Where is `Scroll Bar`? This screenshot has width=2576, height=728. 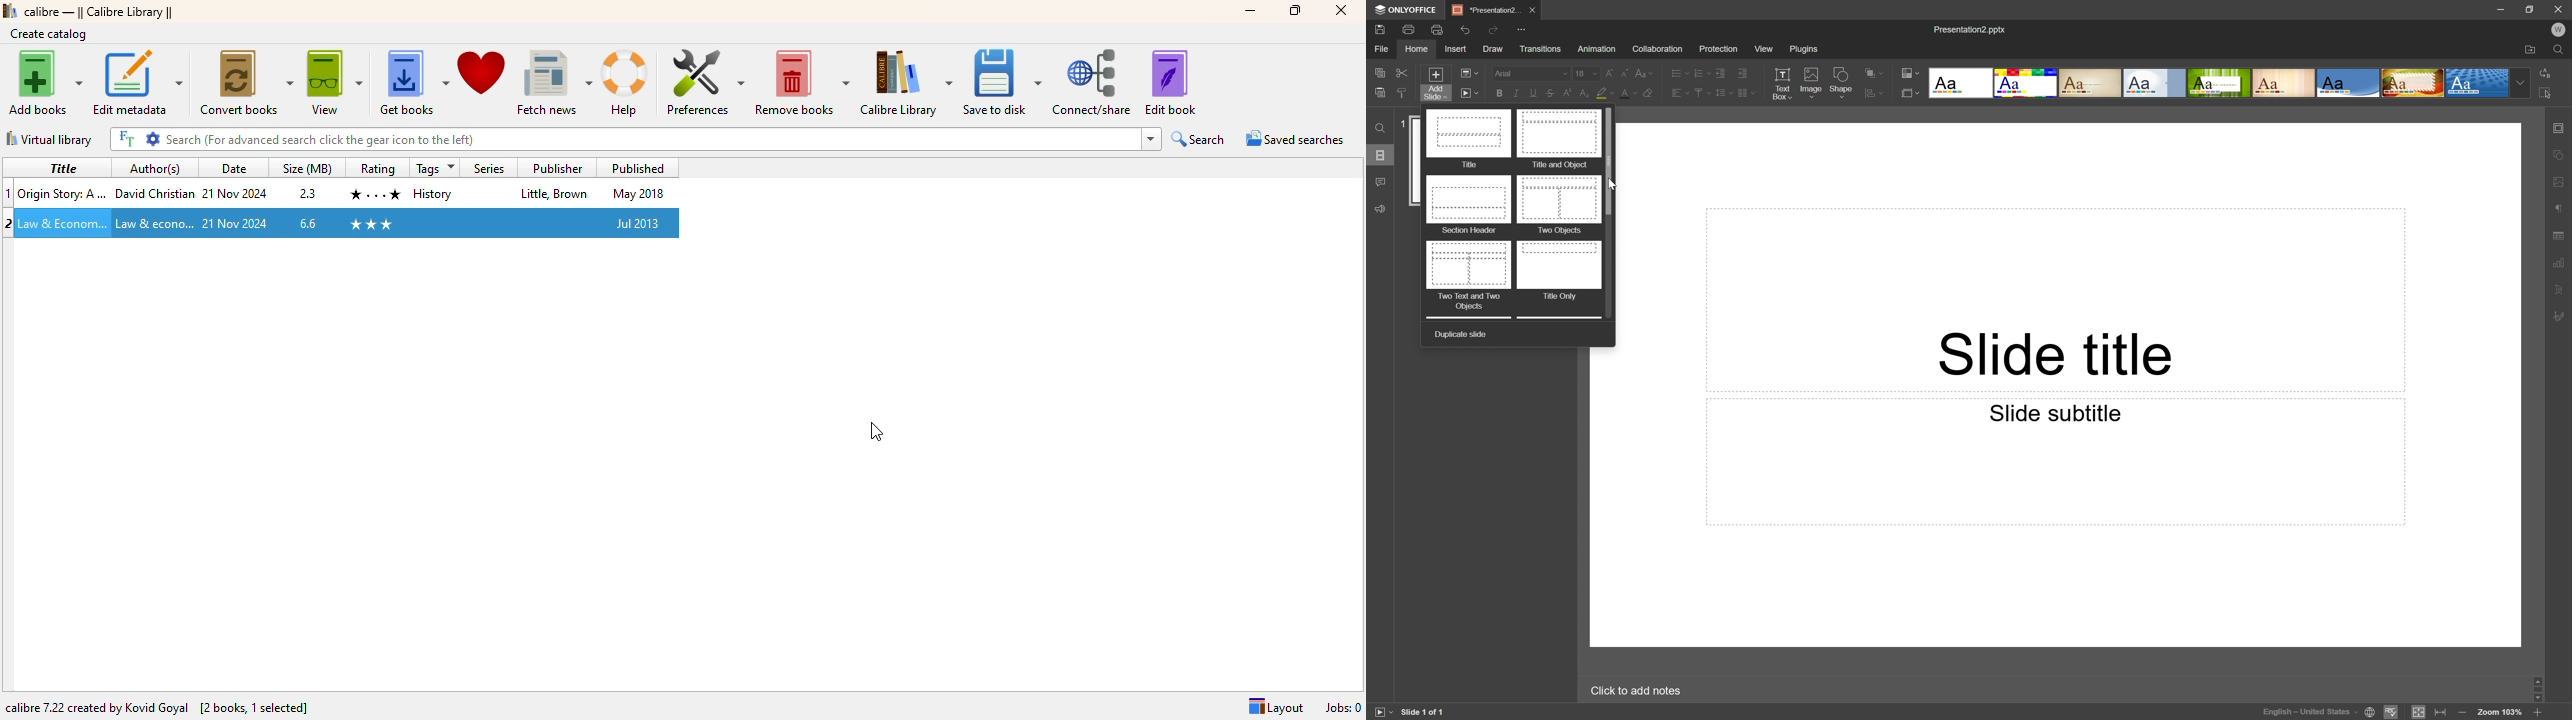
Scroll Bar is located at coordinates (2540, 686).